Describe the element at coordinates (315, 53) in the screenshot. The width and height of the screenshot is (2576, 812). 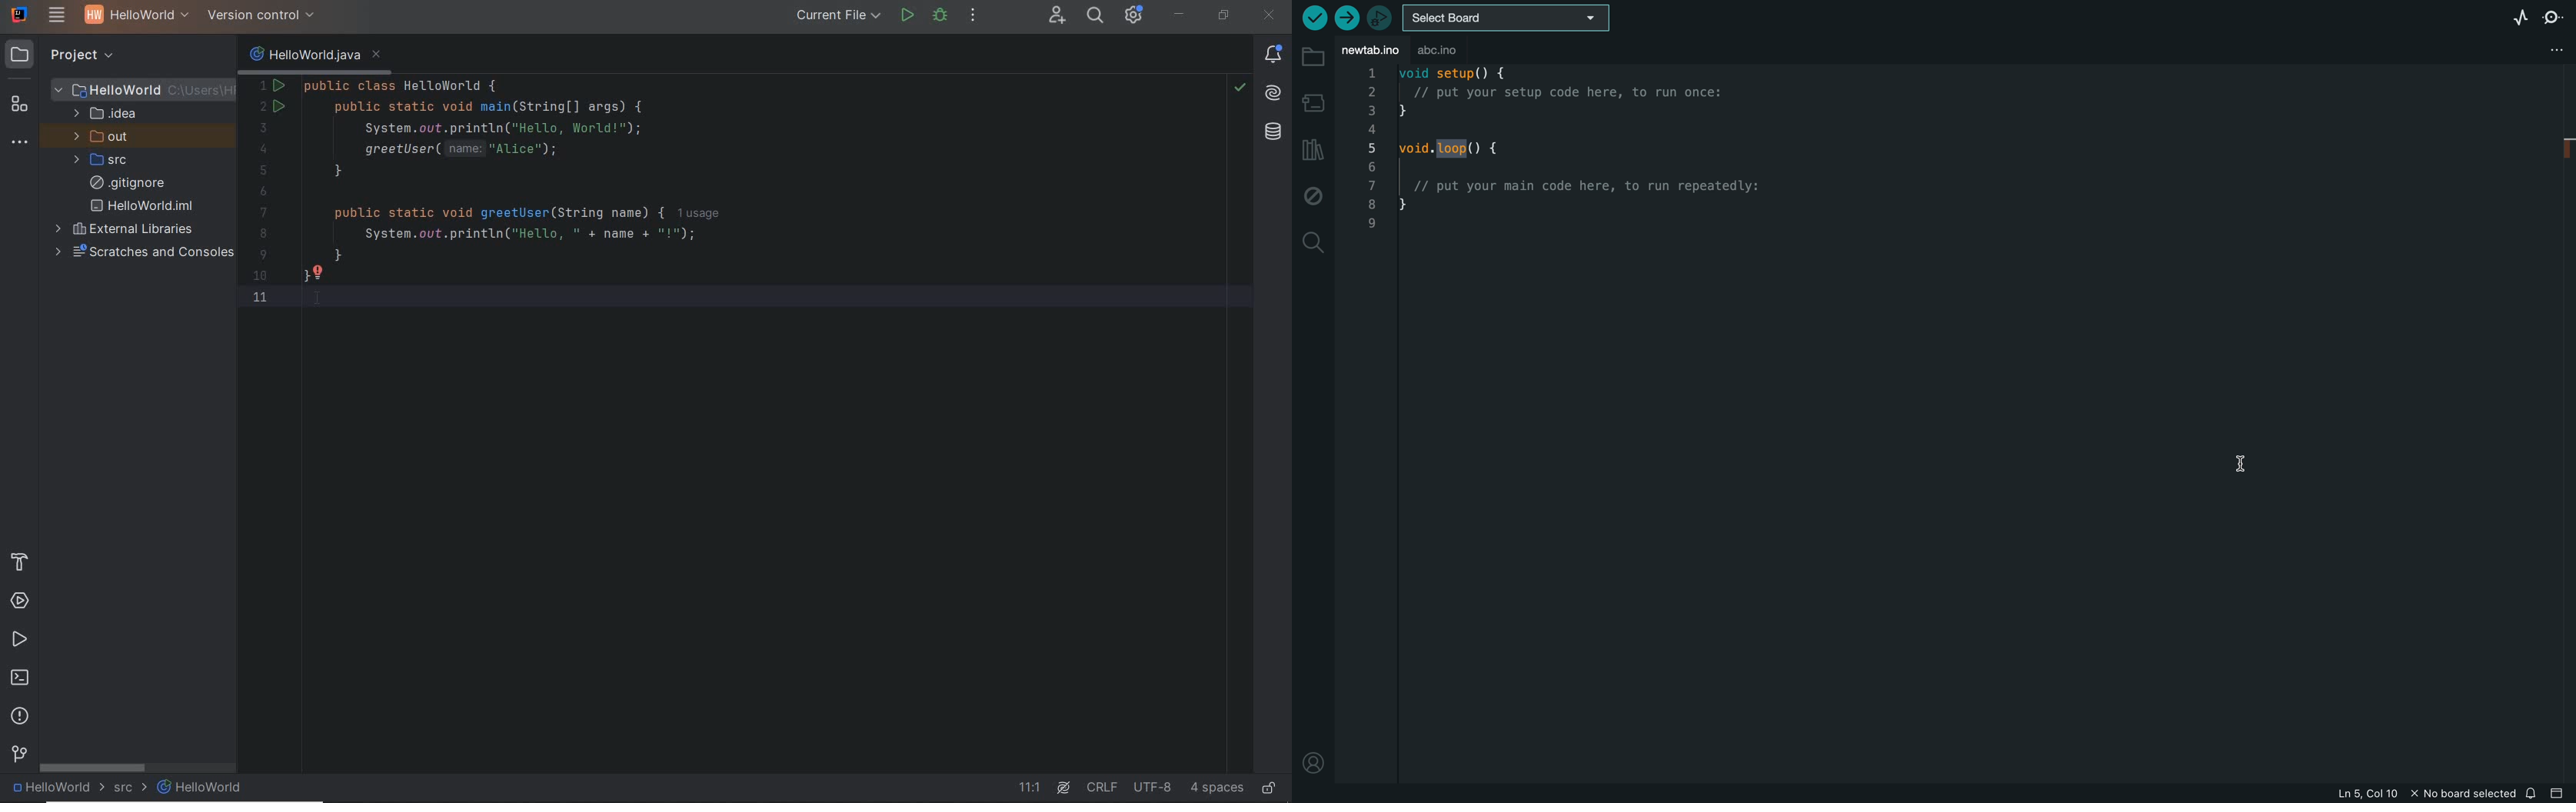
I see `HelloWorld.java(java class name)` at that location.